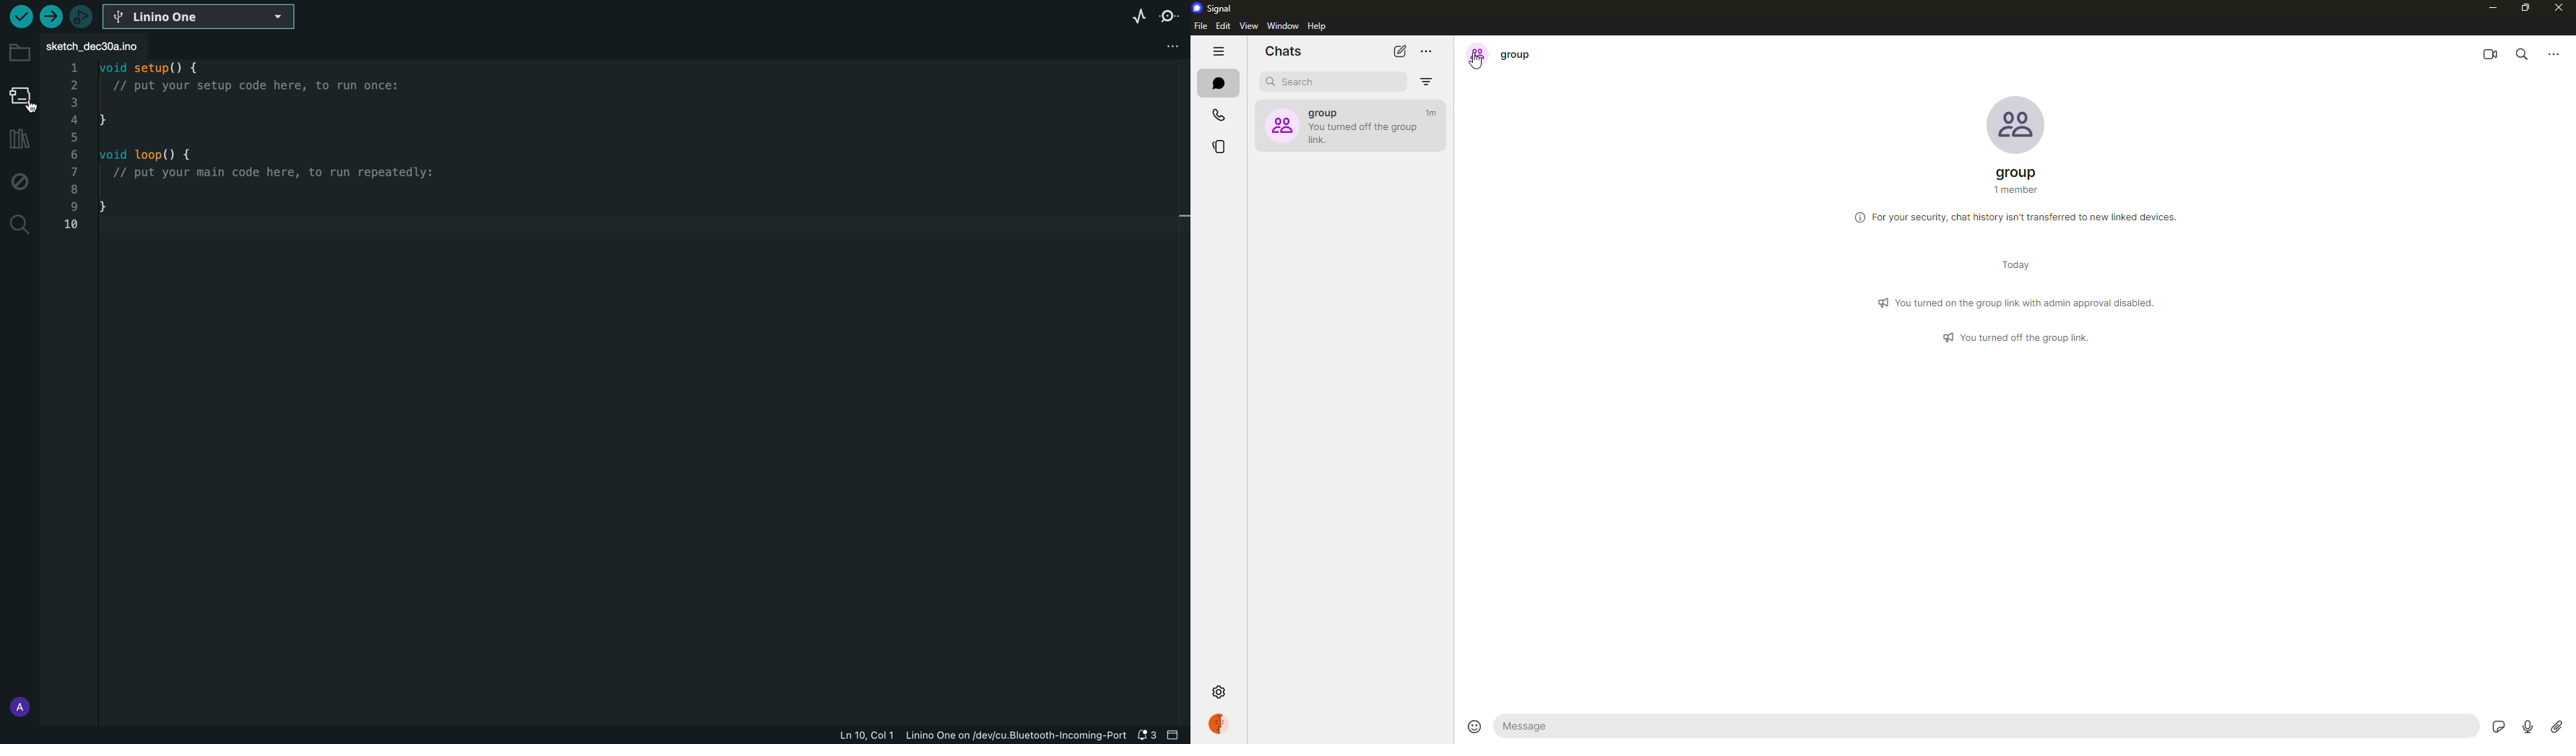 This screenshot has width=2576, height=756. What do you see at coordinates (2020, 124) in the screenshot?
I see `profile pic` at bounding box center [2020, 124].